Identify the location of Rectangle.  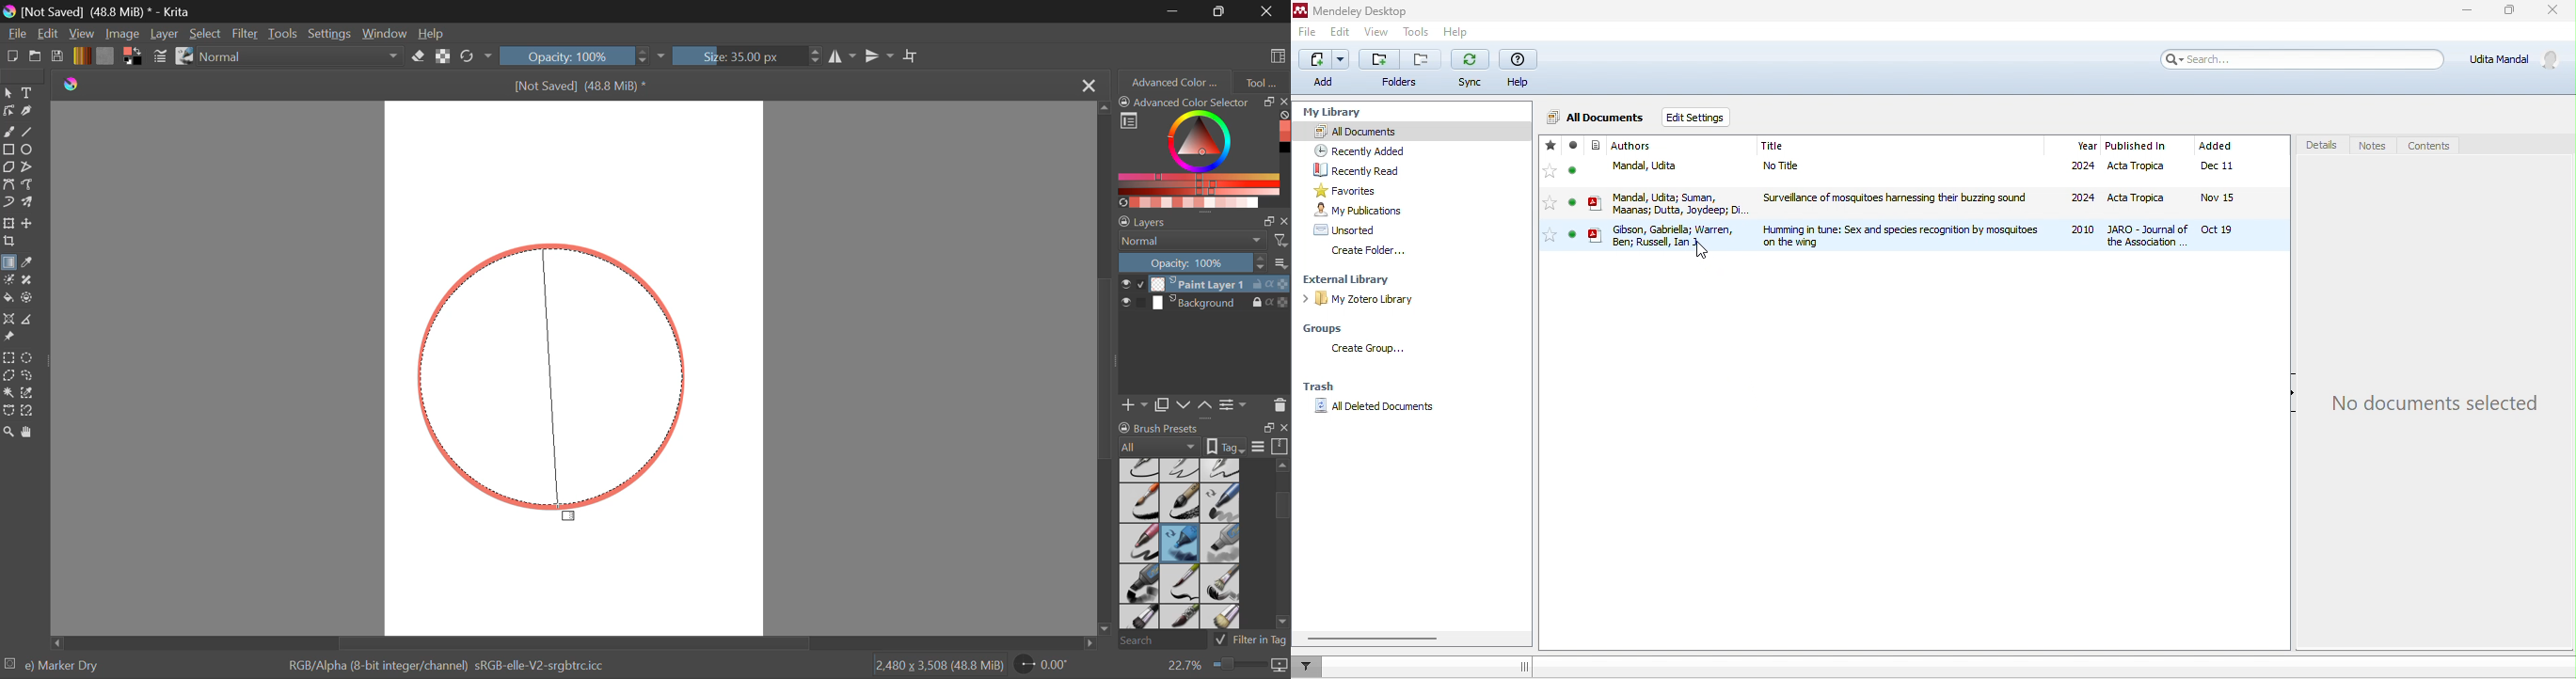
(8, 150).